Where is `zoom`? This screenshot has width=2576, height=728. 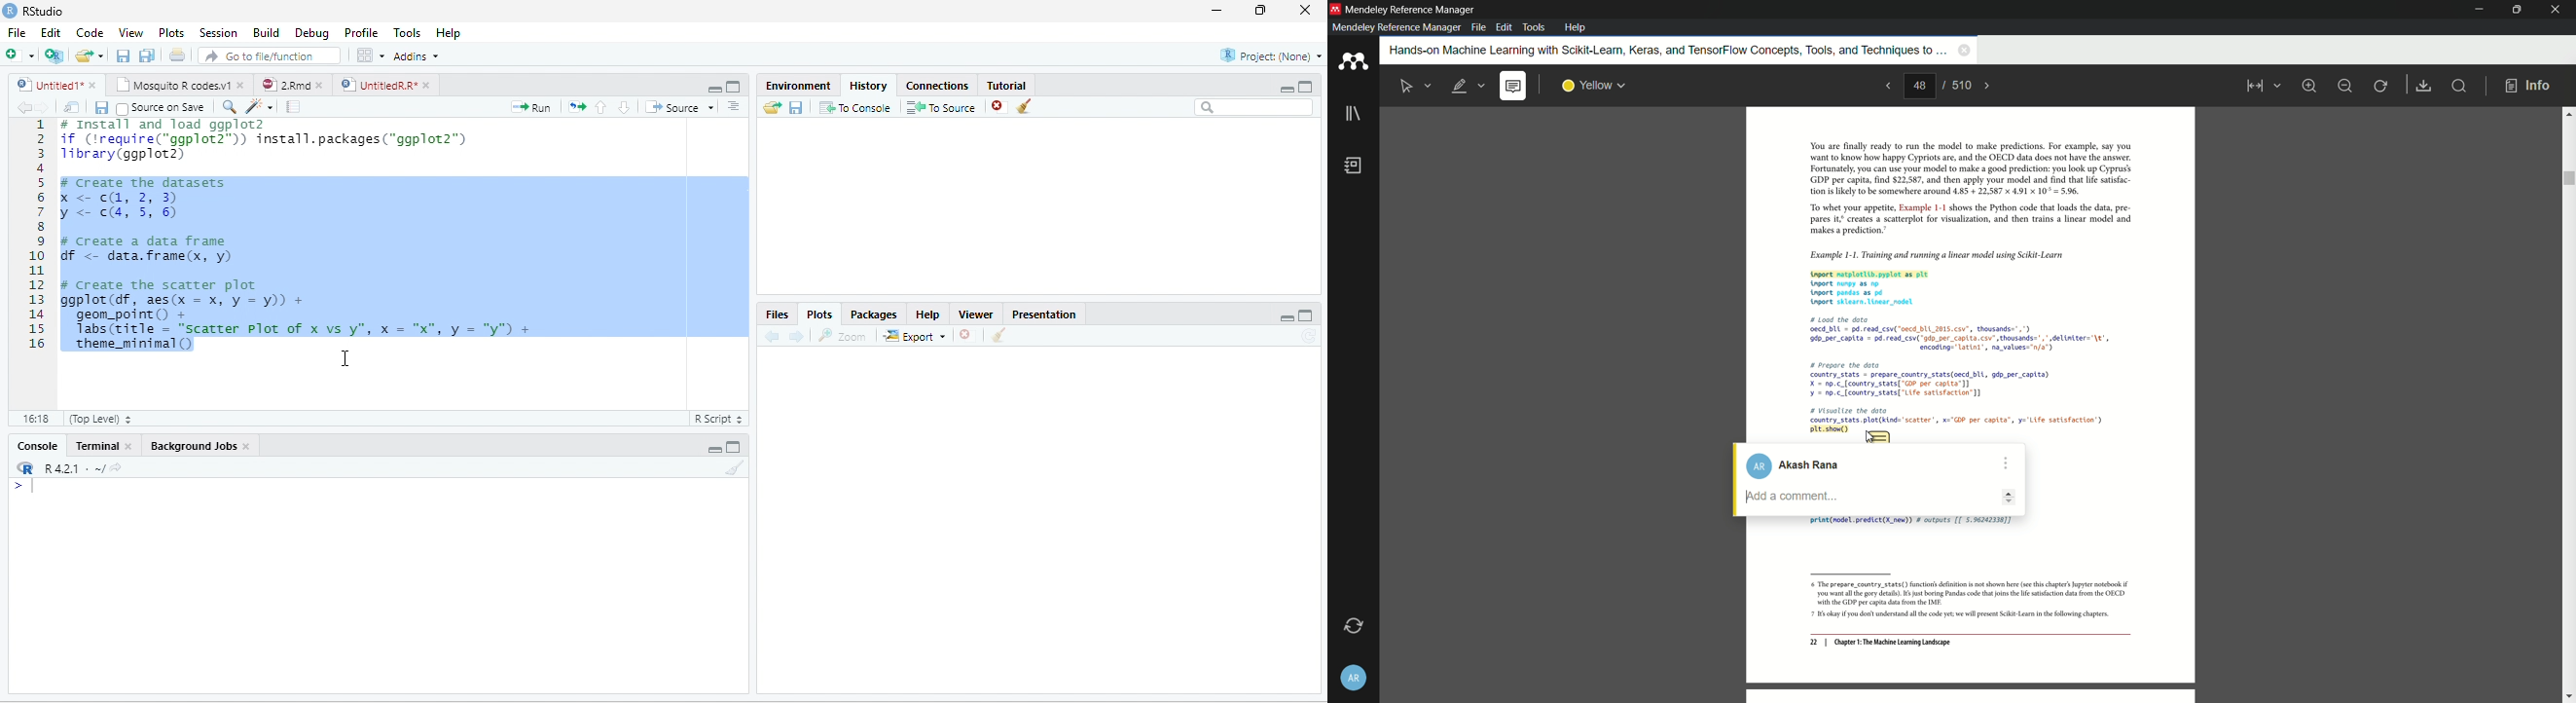 zoom is located at coordinates (843, 335).